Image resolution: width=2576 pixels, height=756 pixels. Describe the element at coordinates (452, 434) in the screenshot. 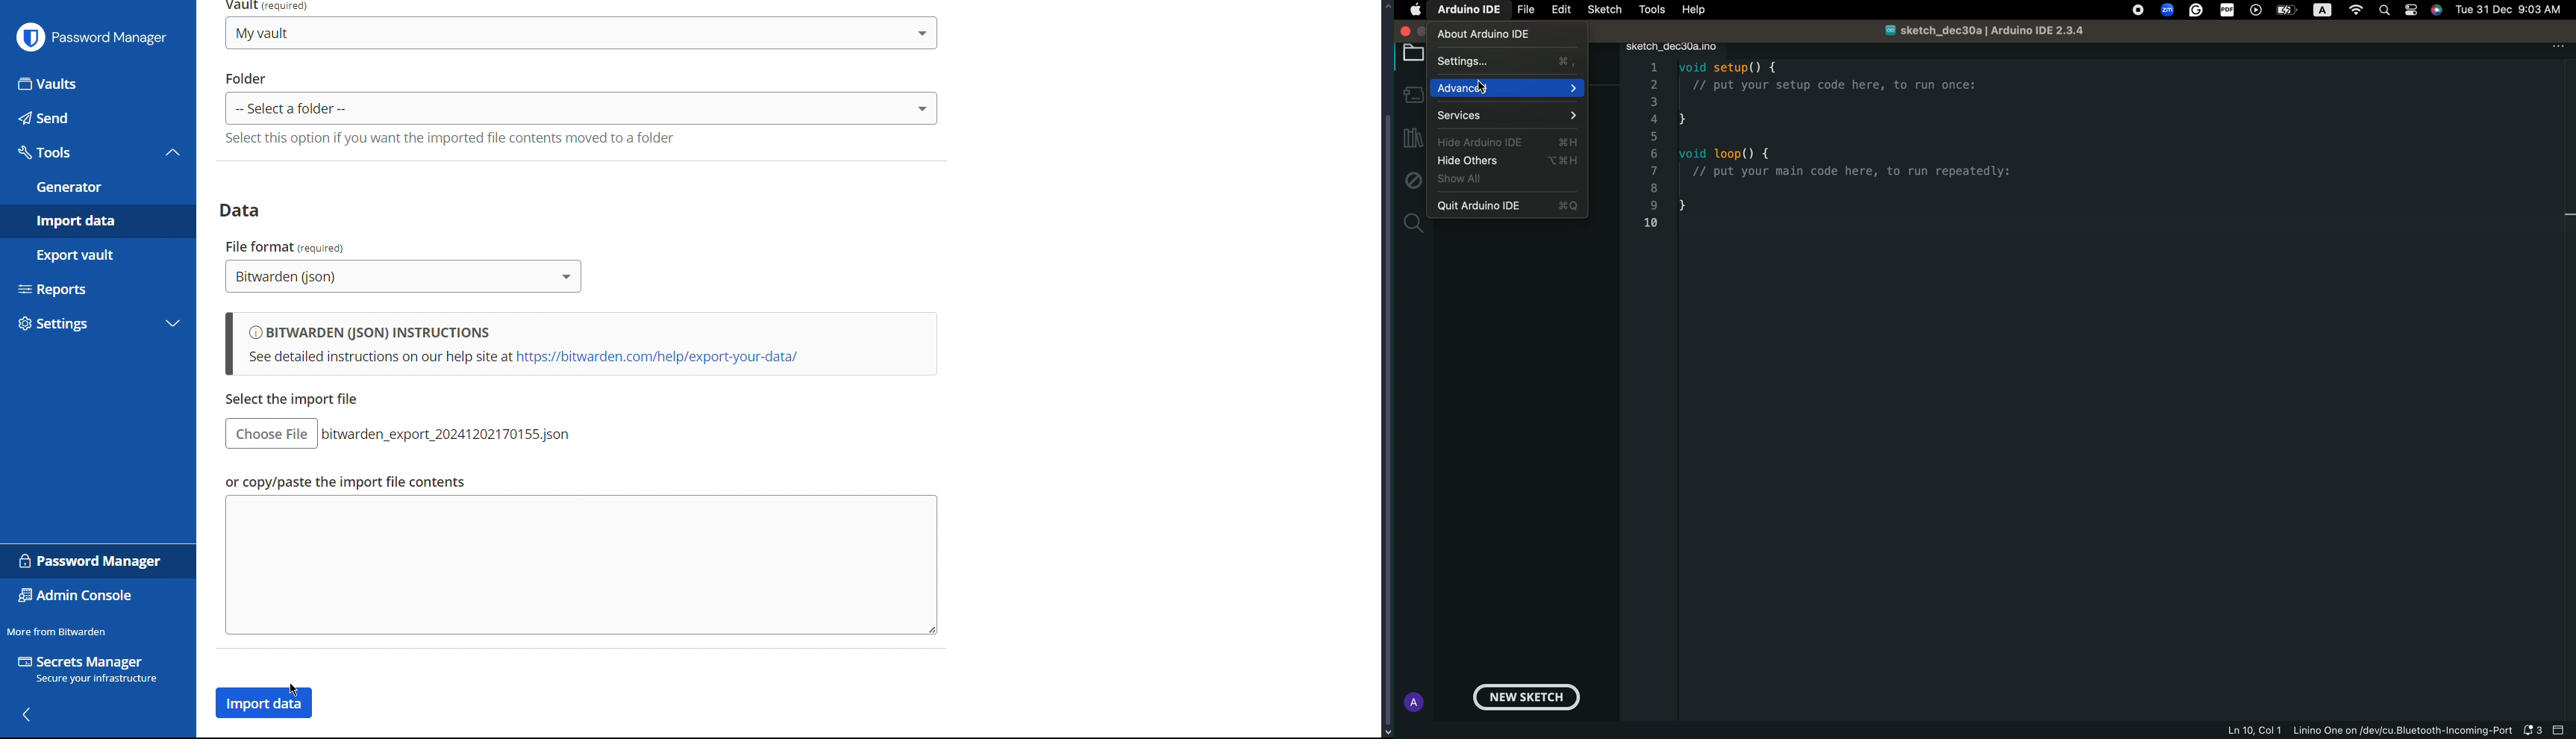

I see `file chosen` at that location.